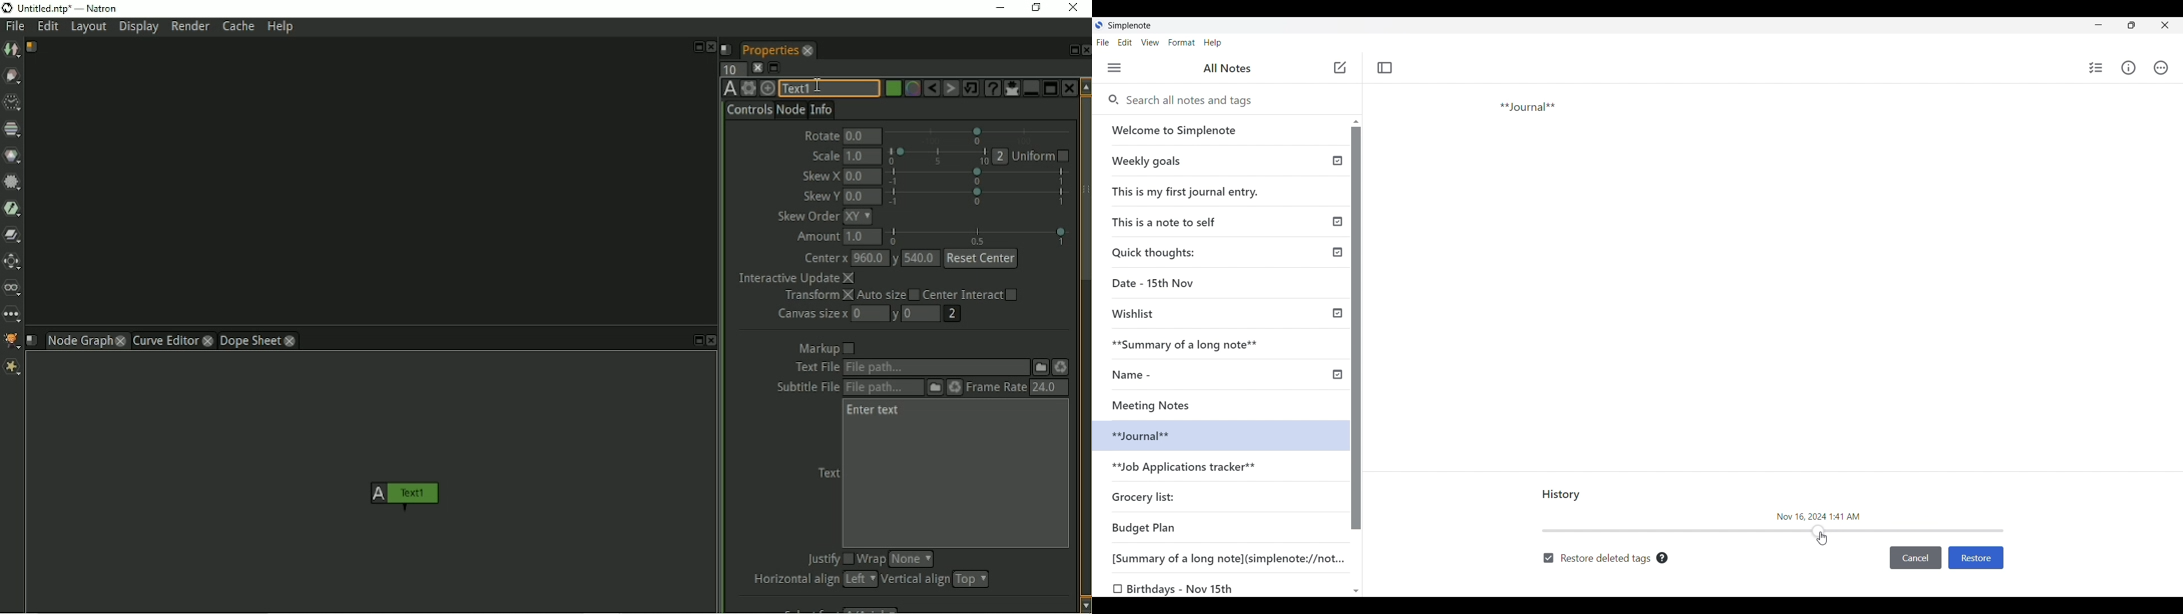  Describe the element at coordinates (1103, 43) in the screenshot. I see `File menu` at that location.